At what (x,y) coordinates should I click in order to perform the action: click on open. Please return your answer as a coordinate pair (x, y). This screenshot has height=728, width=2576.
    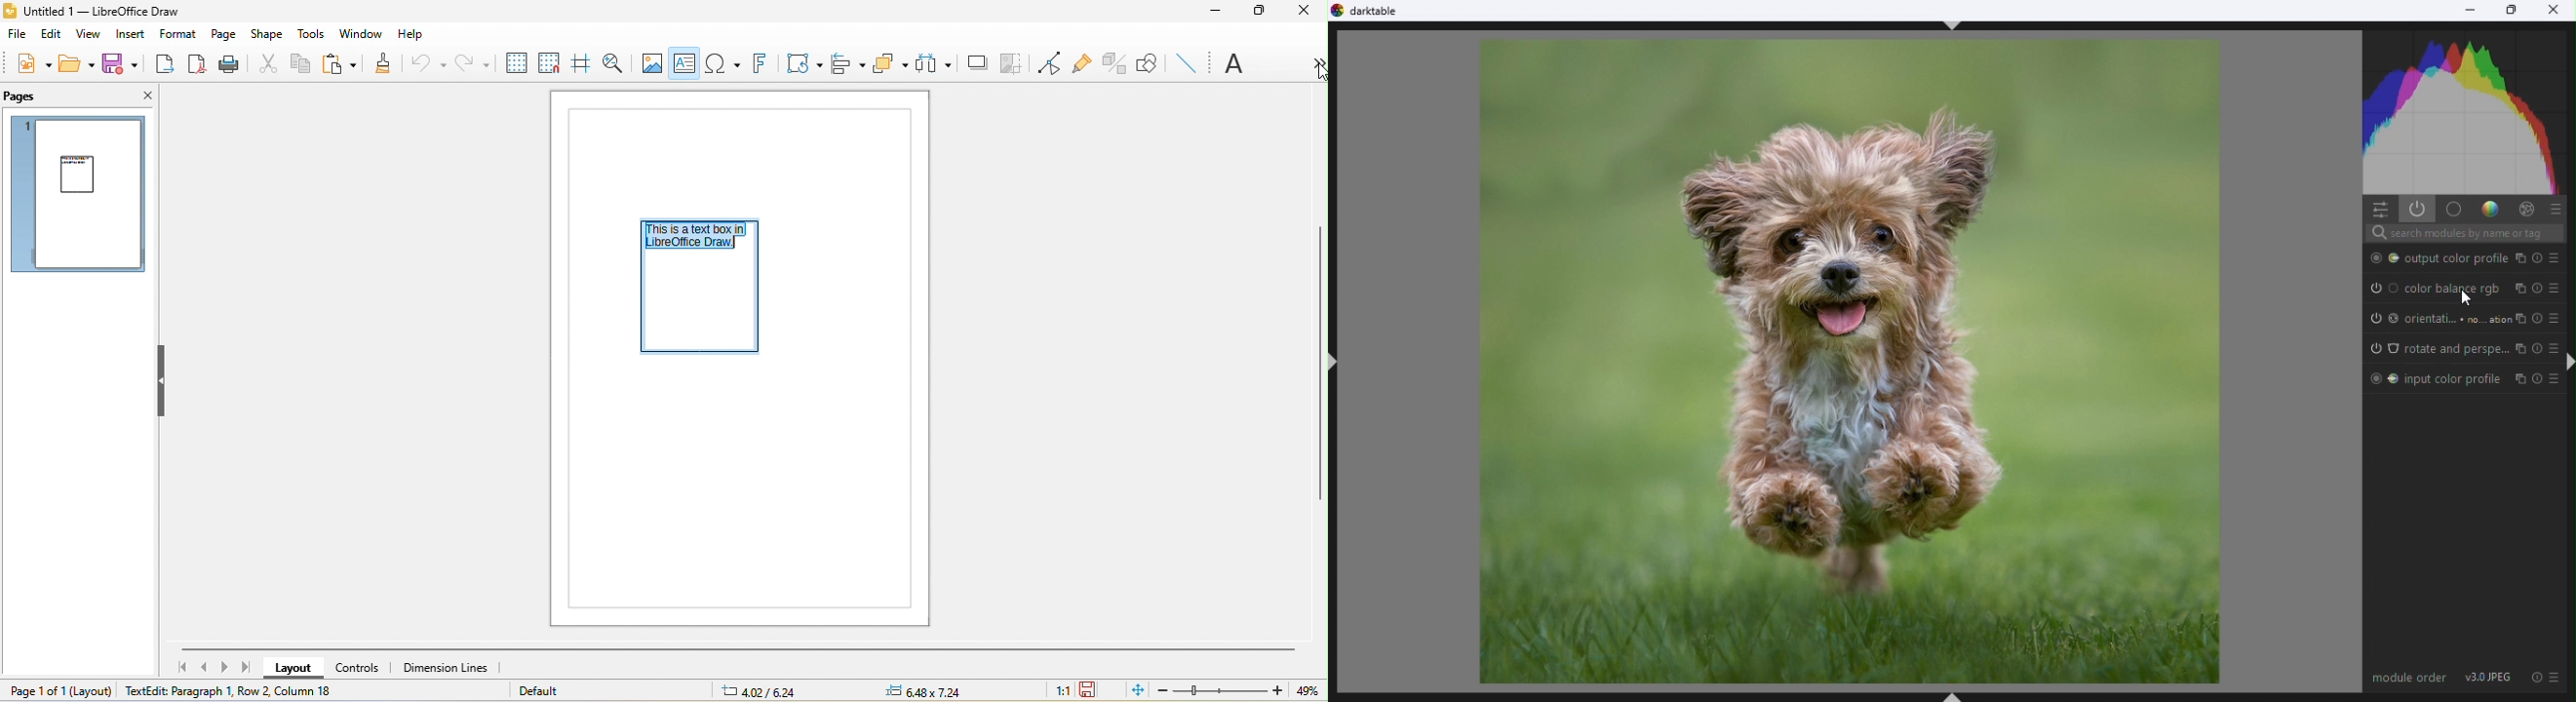
    Looking at the image, I should click on (76, 63).